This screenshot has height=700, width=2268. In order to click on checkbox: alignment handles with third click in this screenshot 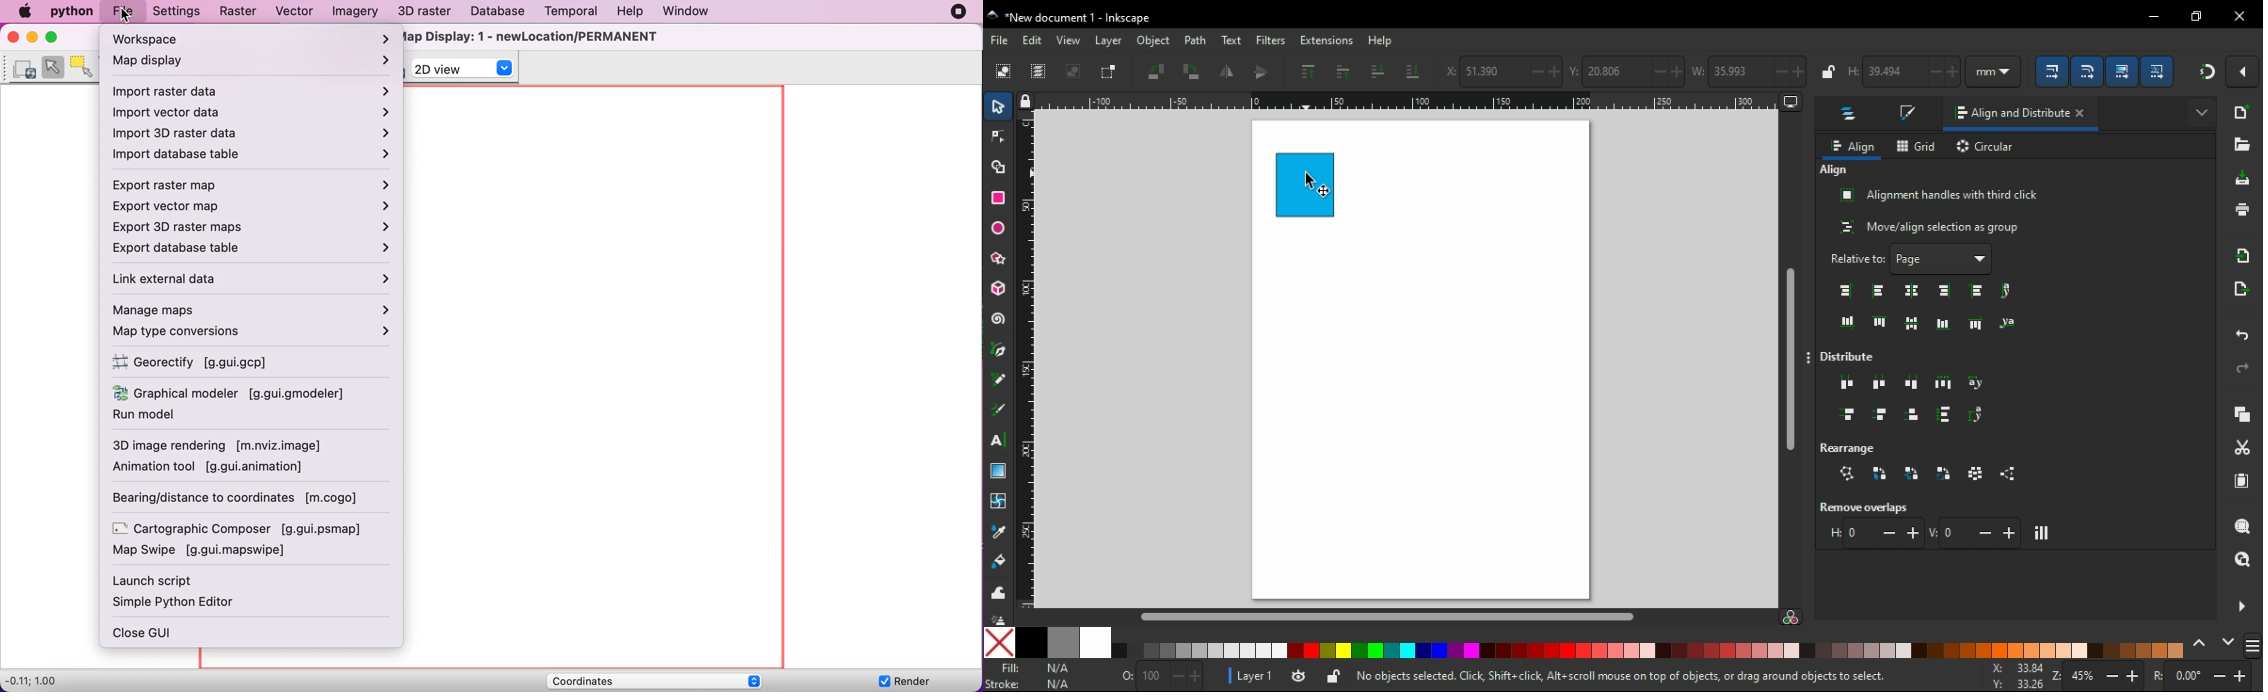, I will do `click(1940, 195)`.